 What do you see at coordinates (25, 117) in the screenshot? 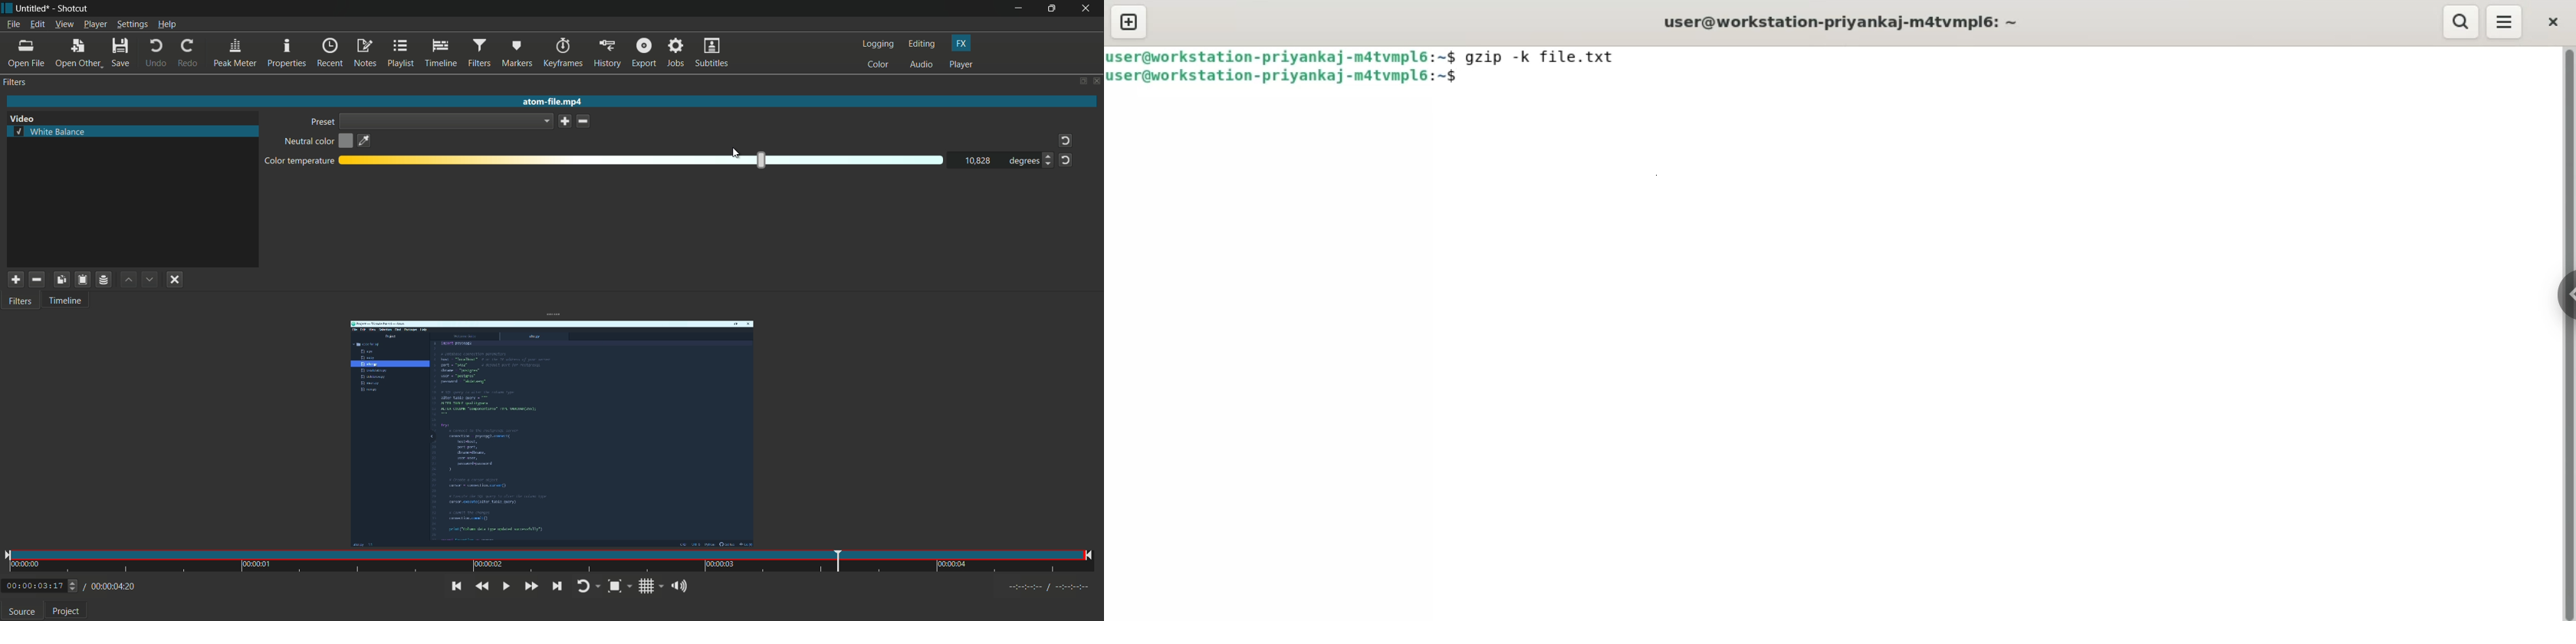
I see `Video` at bounding box center [25, 117].